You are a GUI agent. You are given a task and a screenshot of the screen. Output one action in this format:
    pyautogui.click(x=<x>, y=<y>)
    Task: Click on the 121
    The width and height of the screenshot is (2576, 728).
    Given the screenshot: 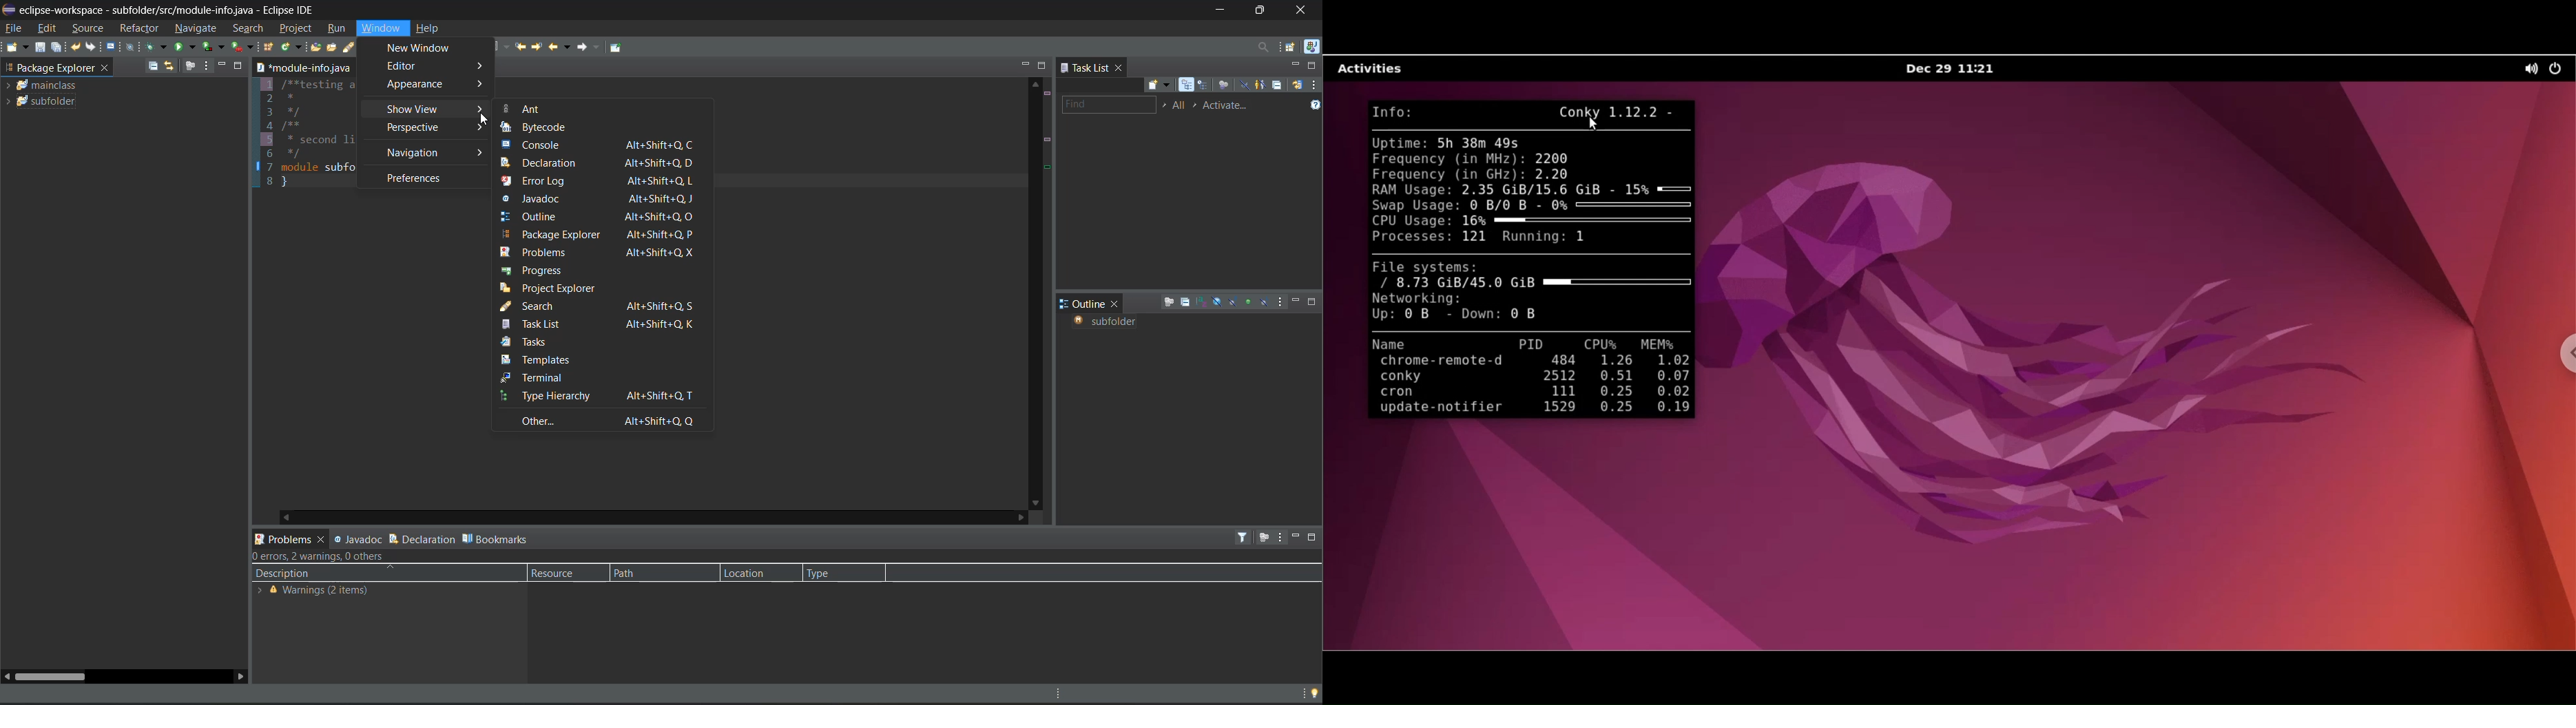 What is the action you would take?
    pyautogui.click(x=1475, y=237)
    